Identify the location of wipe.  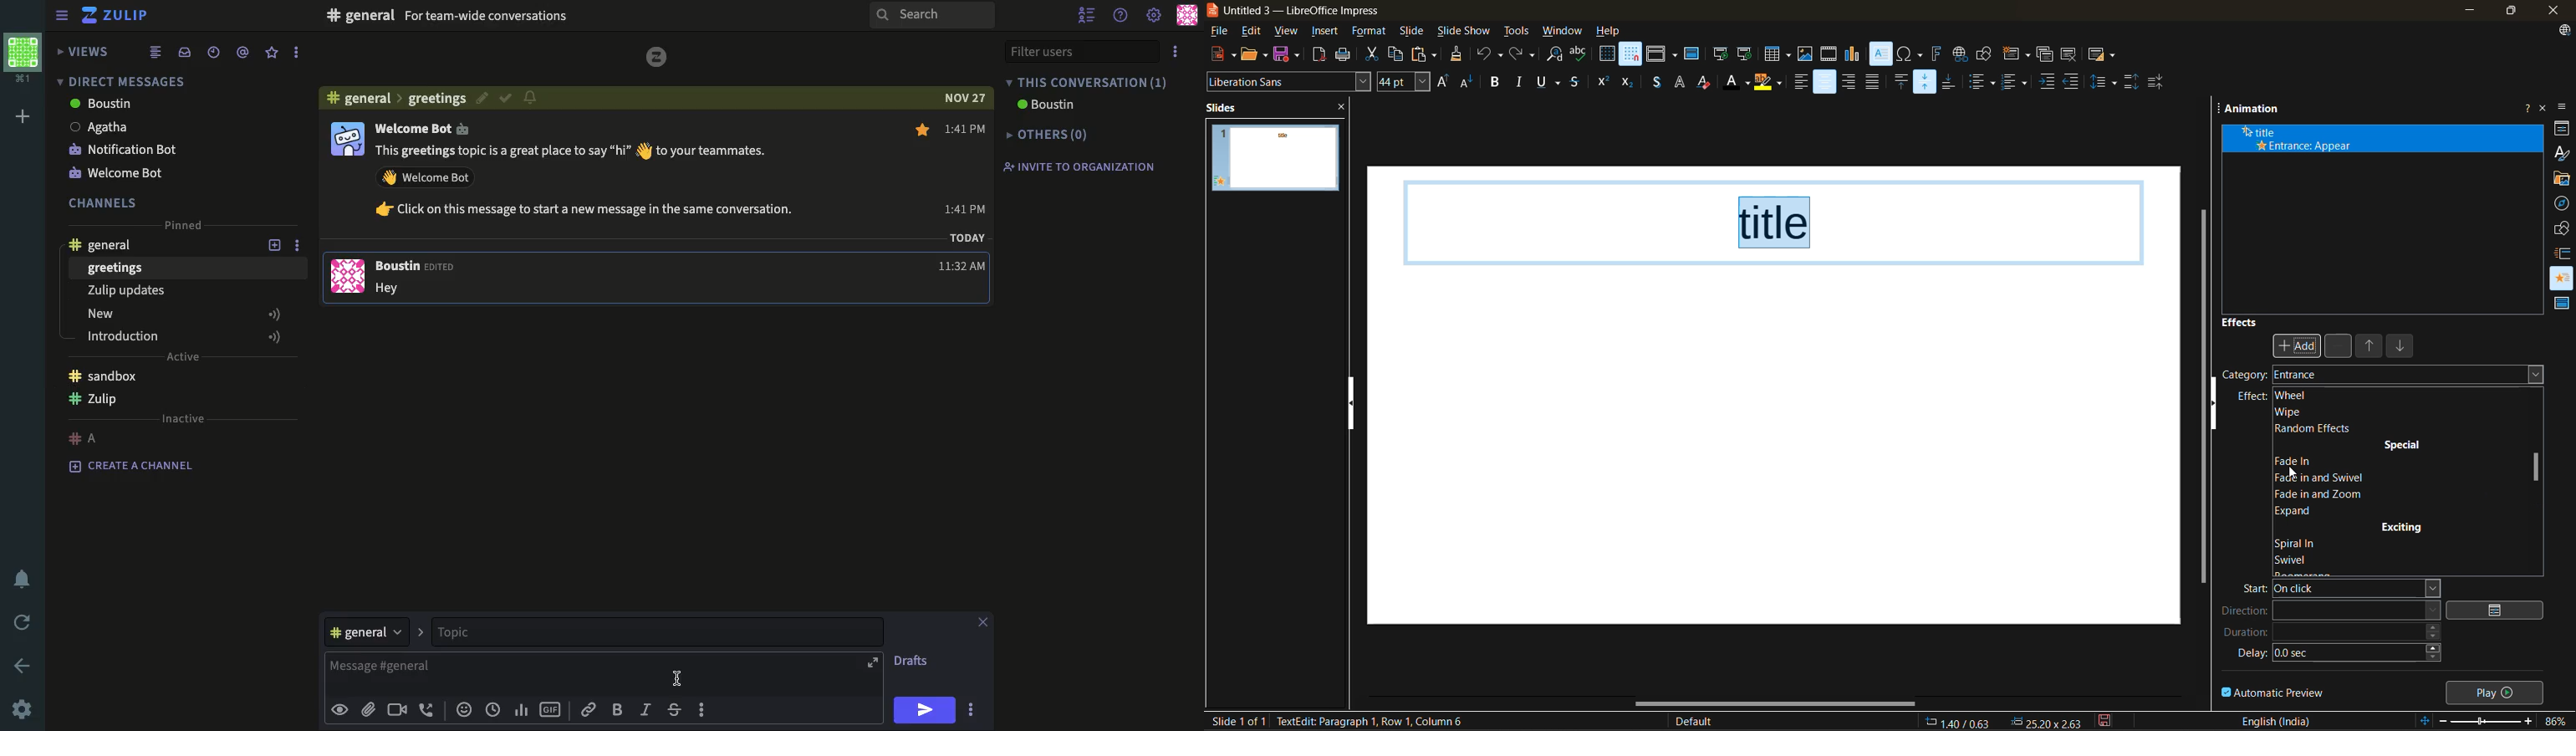
(2292, 413).